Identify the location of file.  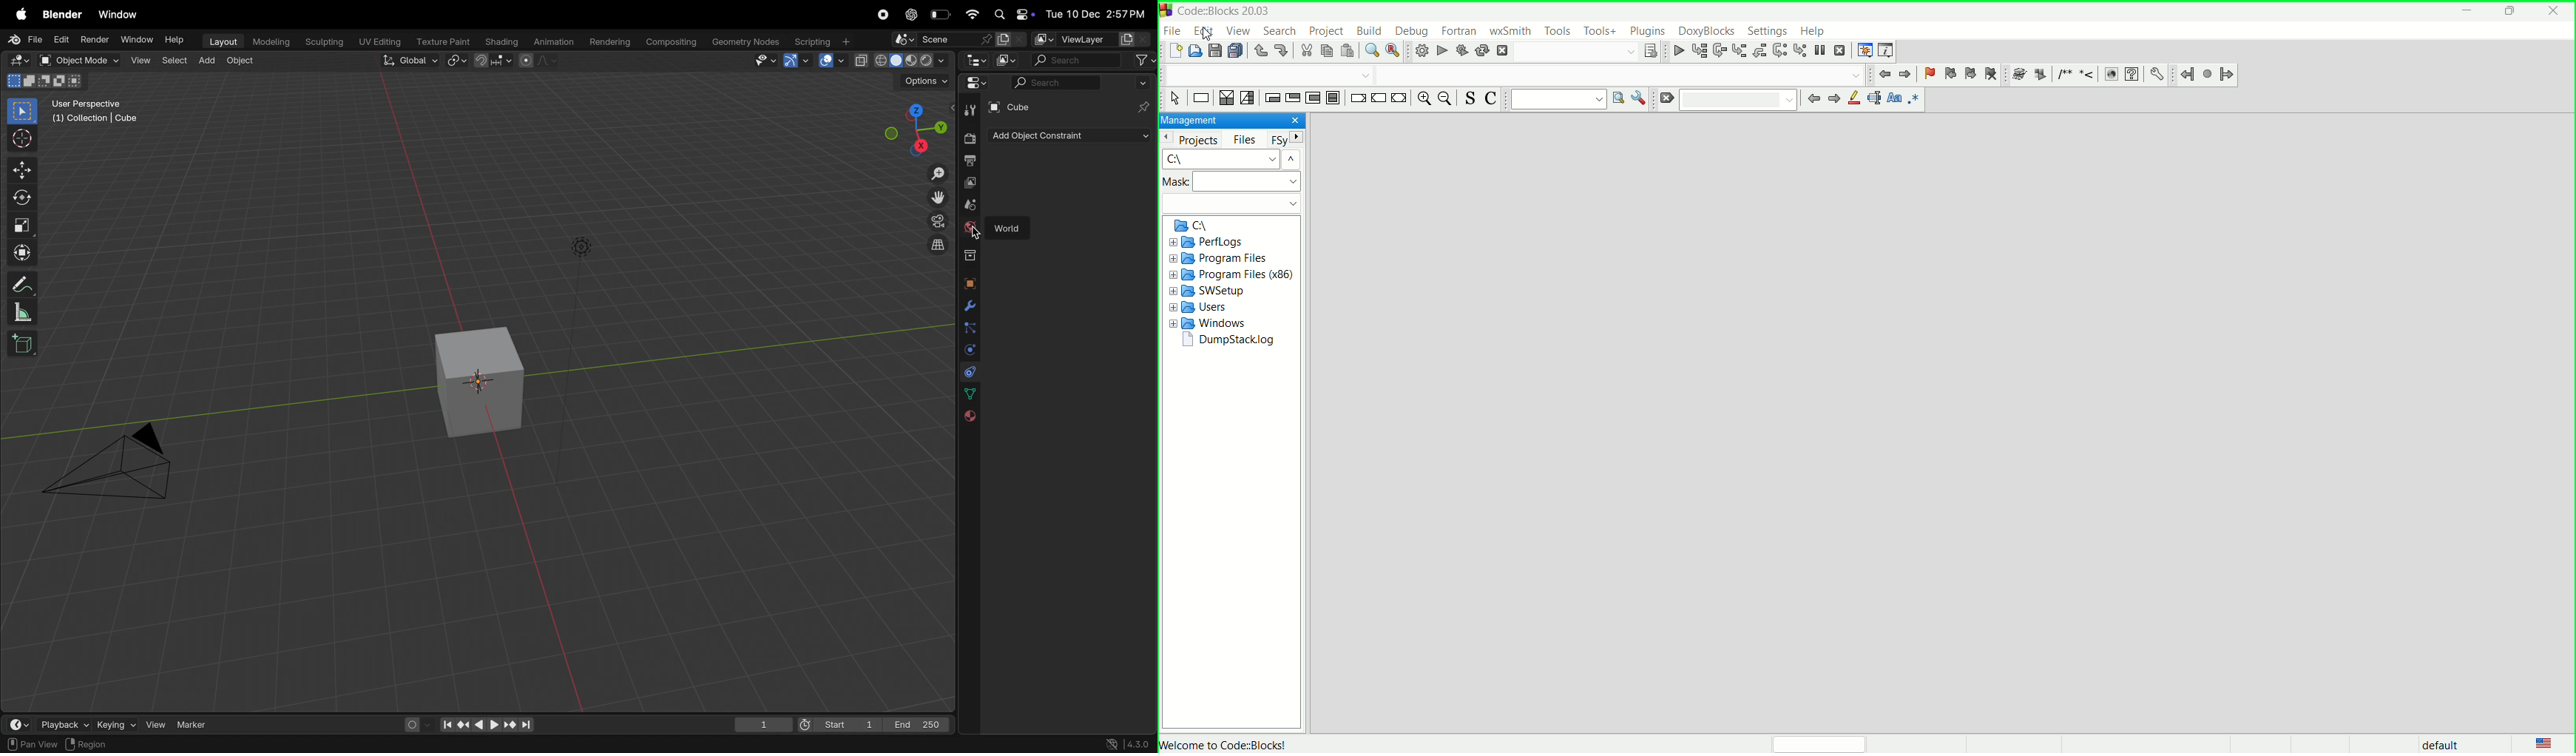
(1173, 31).